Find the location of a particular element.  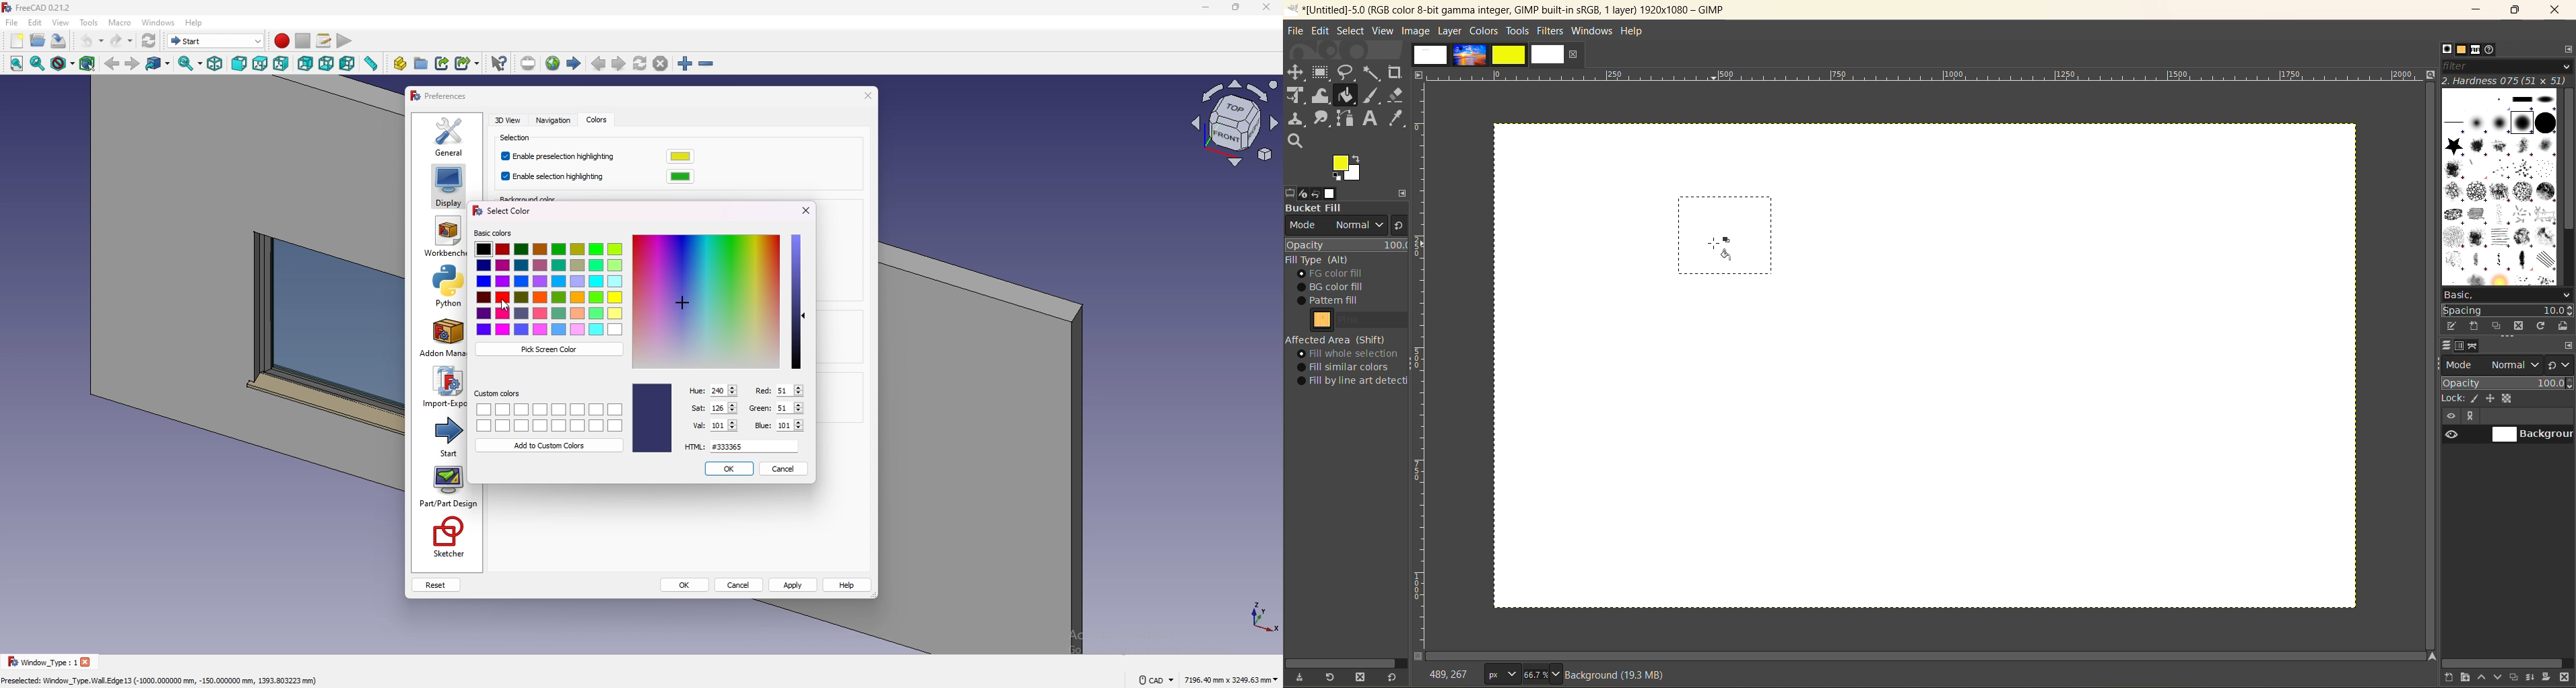

select is located at coordinates (1354, 32).